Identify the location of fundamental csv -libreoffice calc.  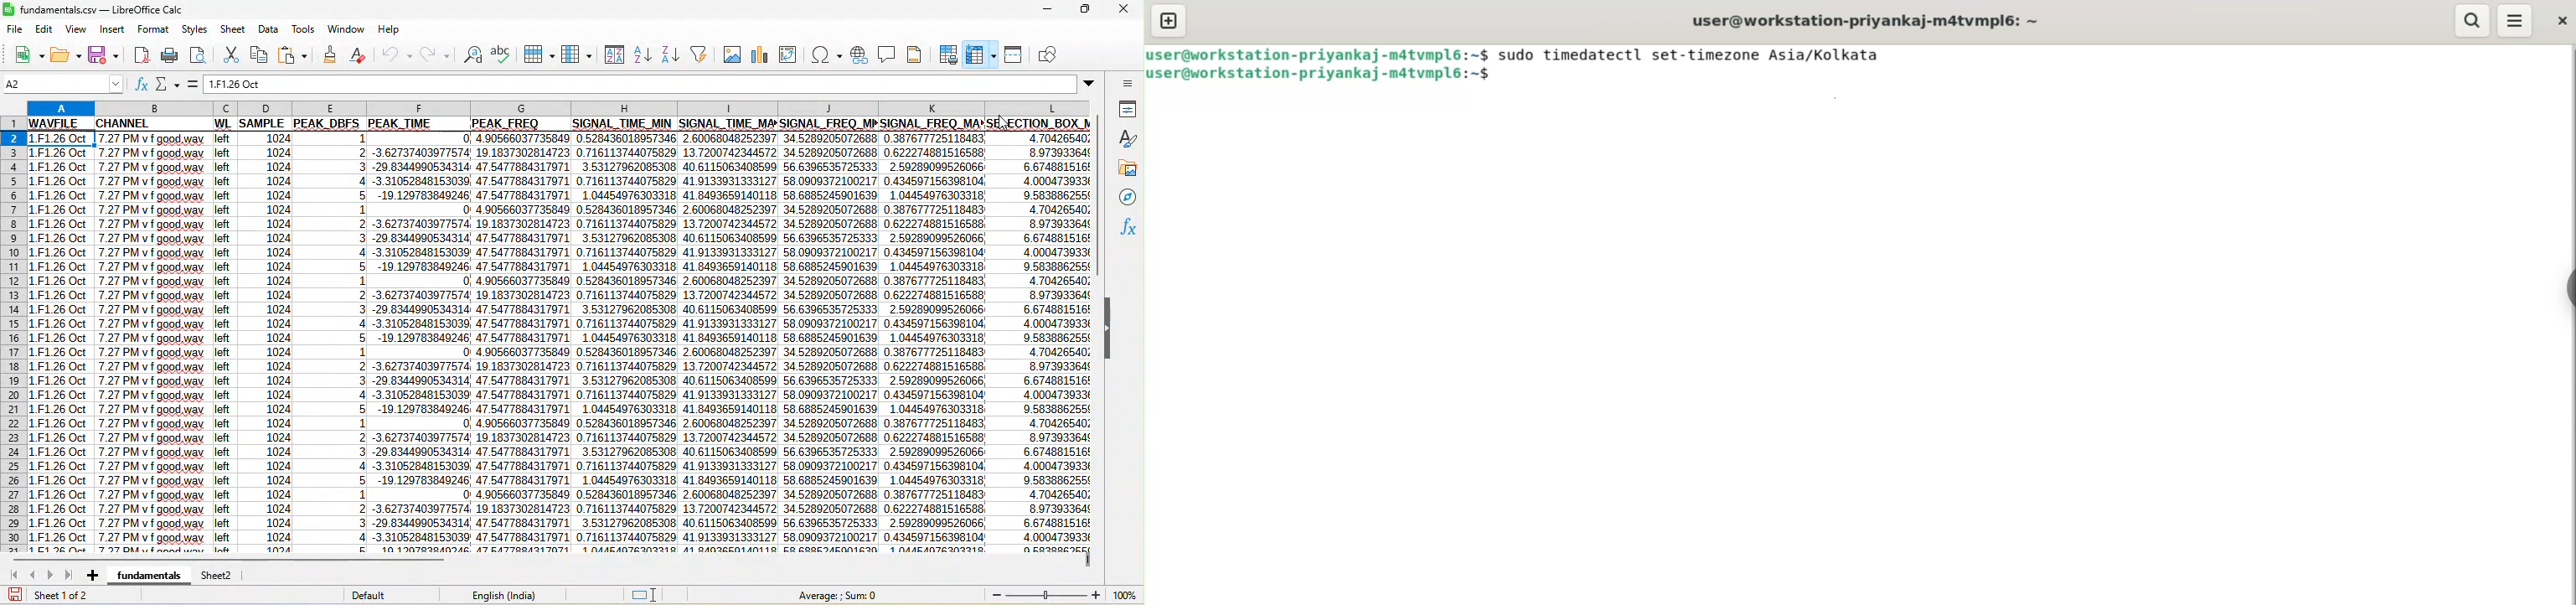
(99, 8).